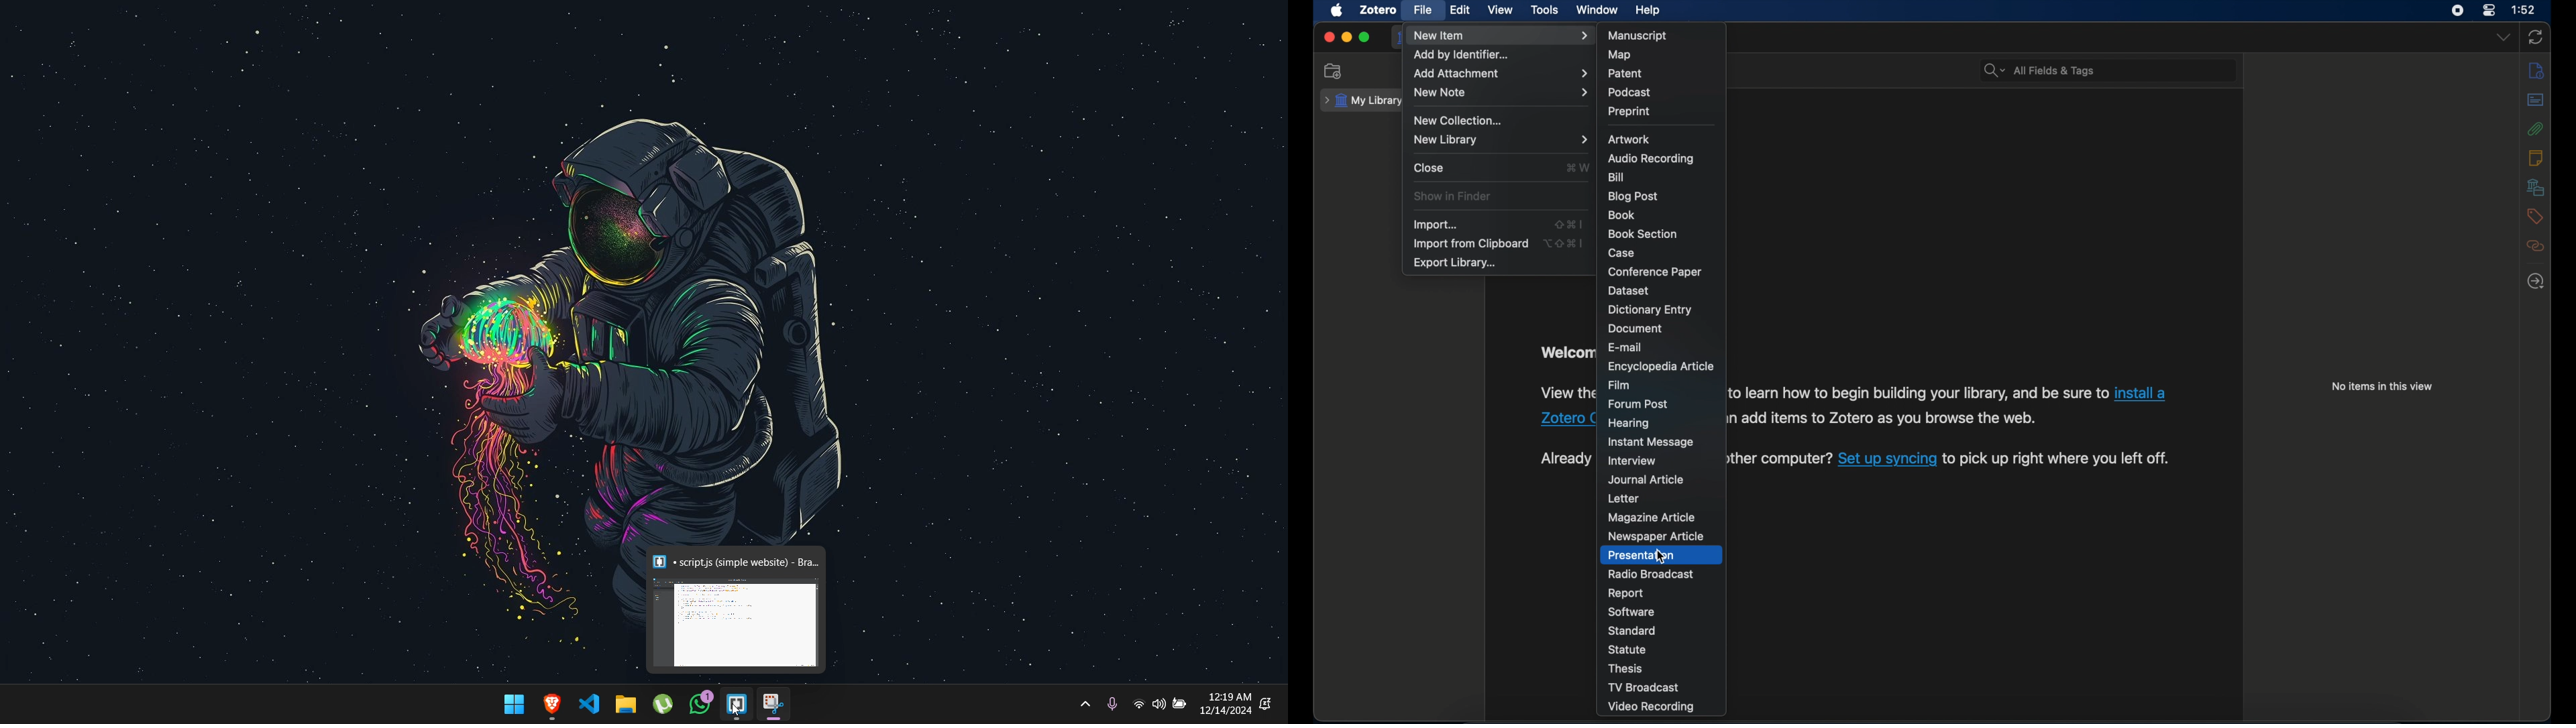 The image size is (2576, 728). What do you see at coordinates (735, 713) in the screenshot?
I see `cursor` at bounding box center [735, 713].